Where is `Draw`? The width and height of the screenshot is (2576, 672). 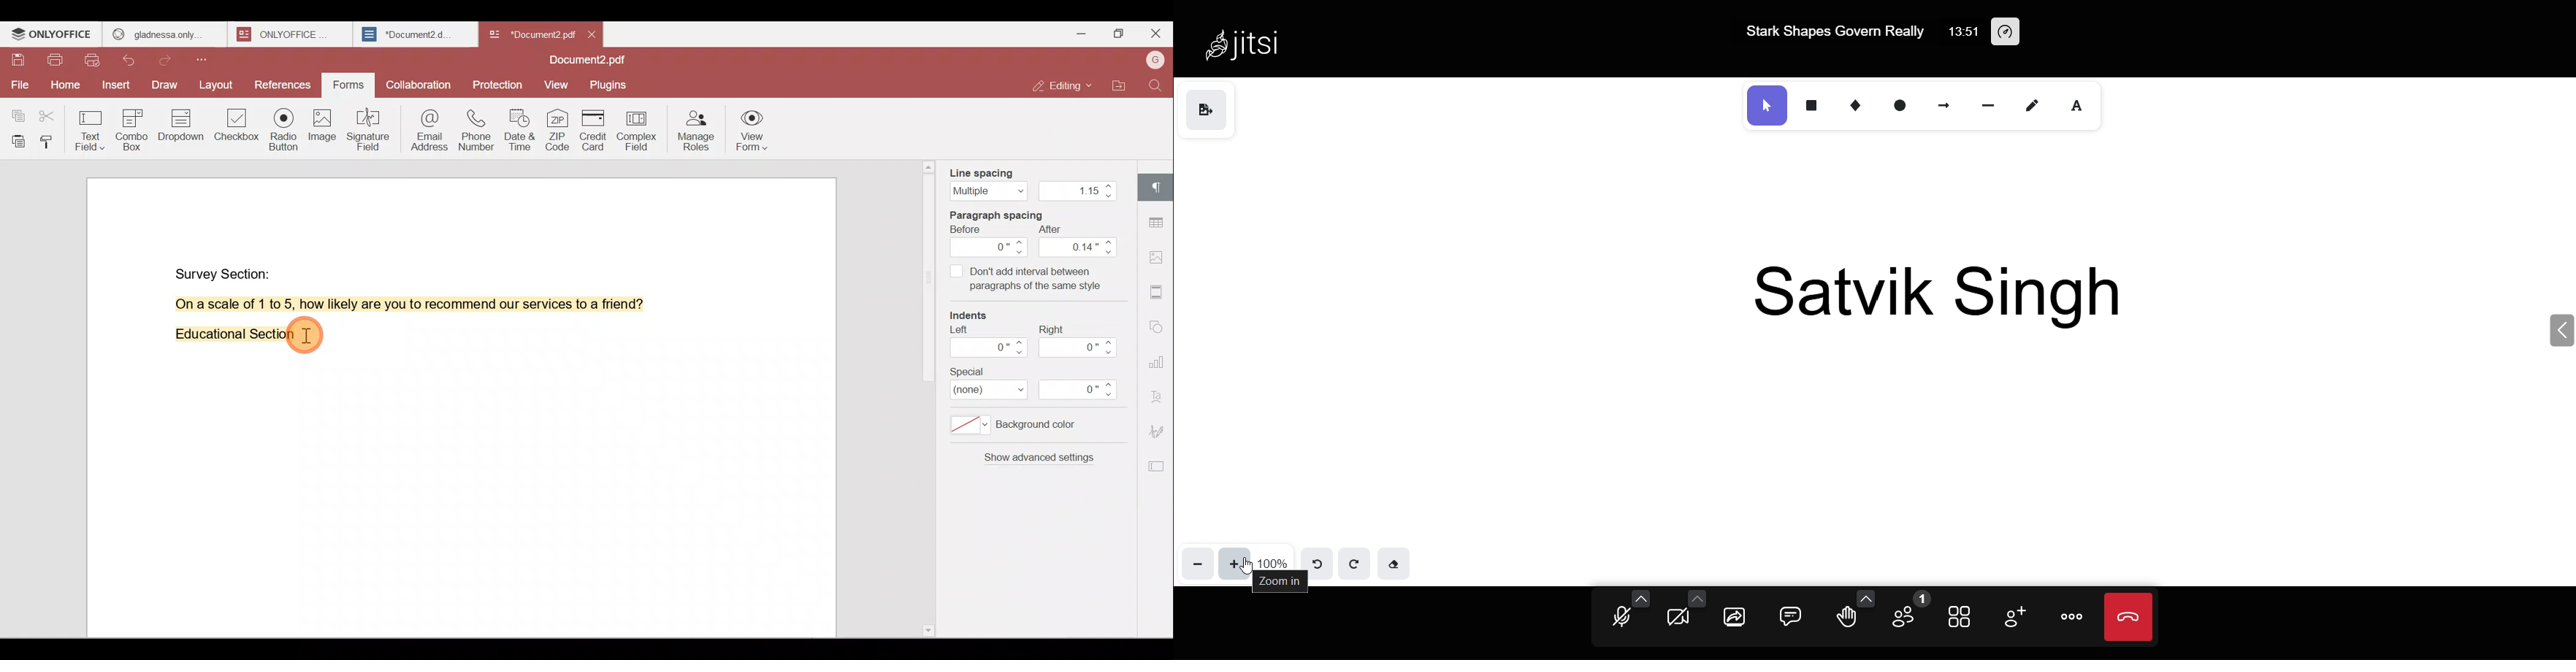 Draw is located at coordinates (166, 86).